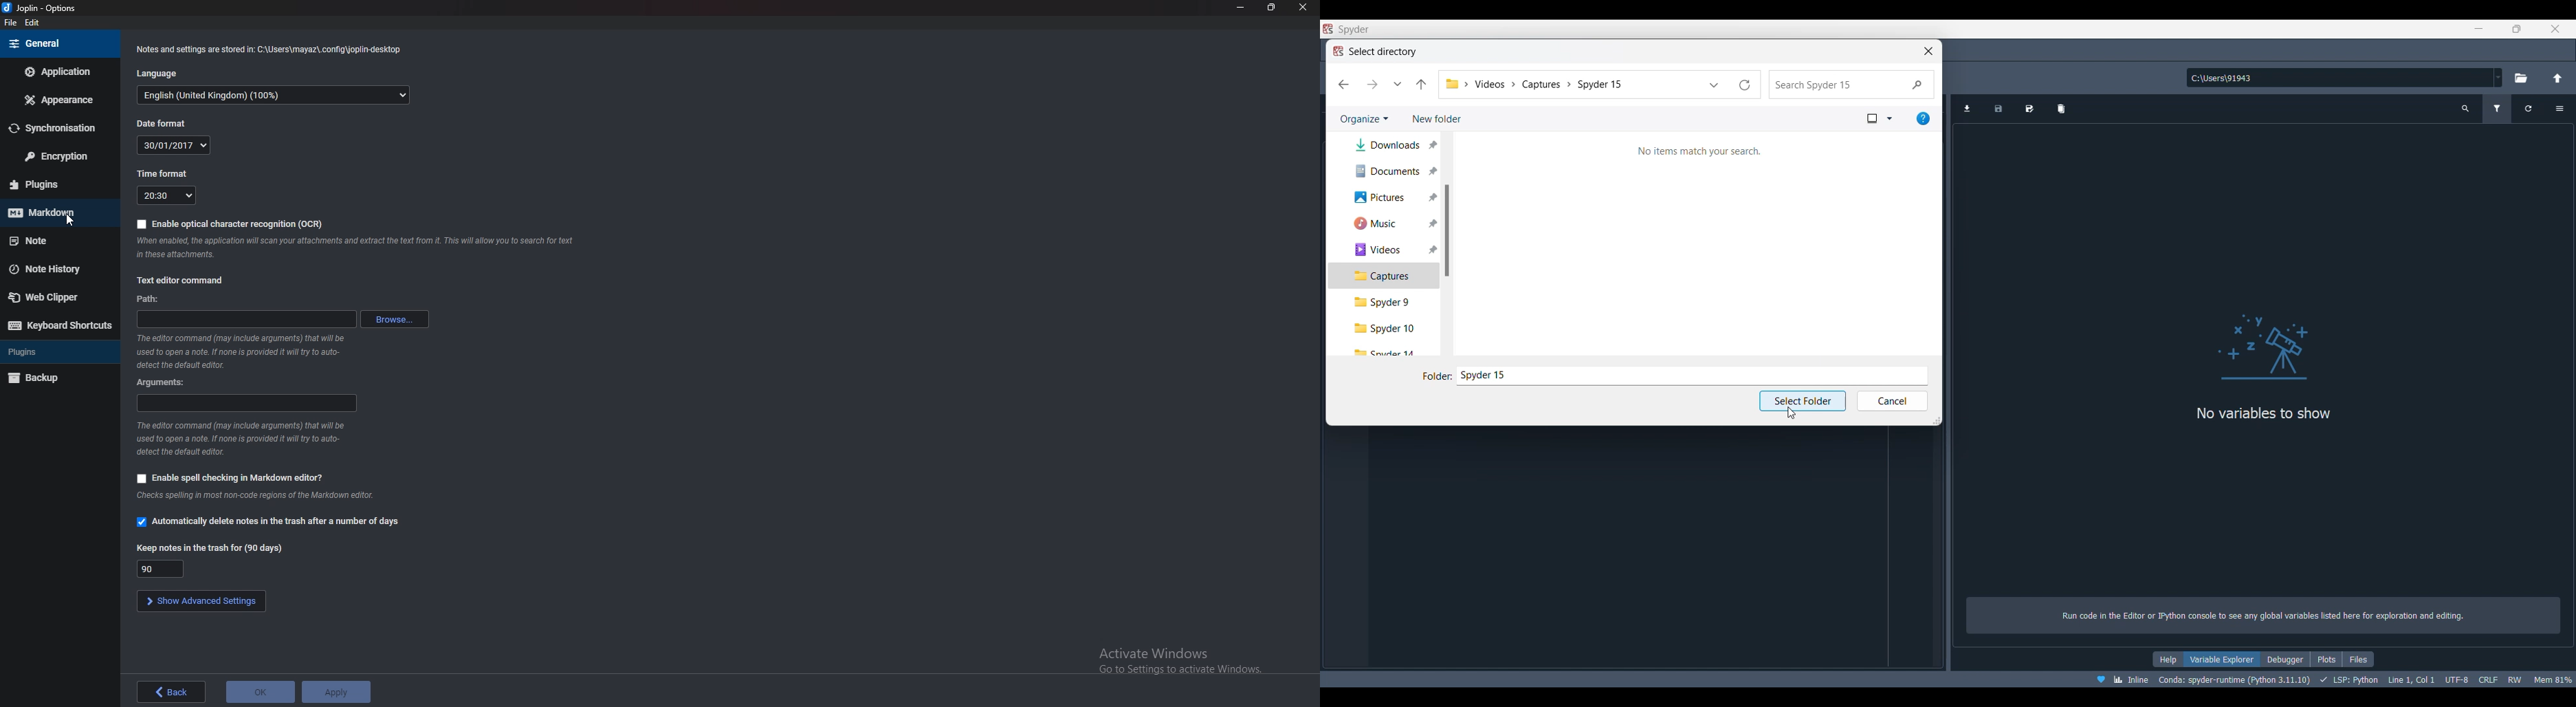 The width and height of the screenshot is (2576, 728). Describe the element at coordinates (1388, 171) in the screenshot. I see `Documents` at that location.